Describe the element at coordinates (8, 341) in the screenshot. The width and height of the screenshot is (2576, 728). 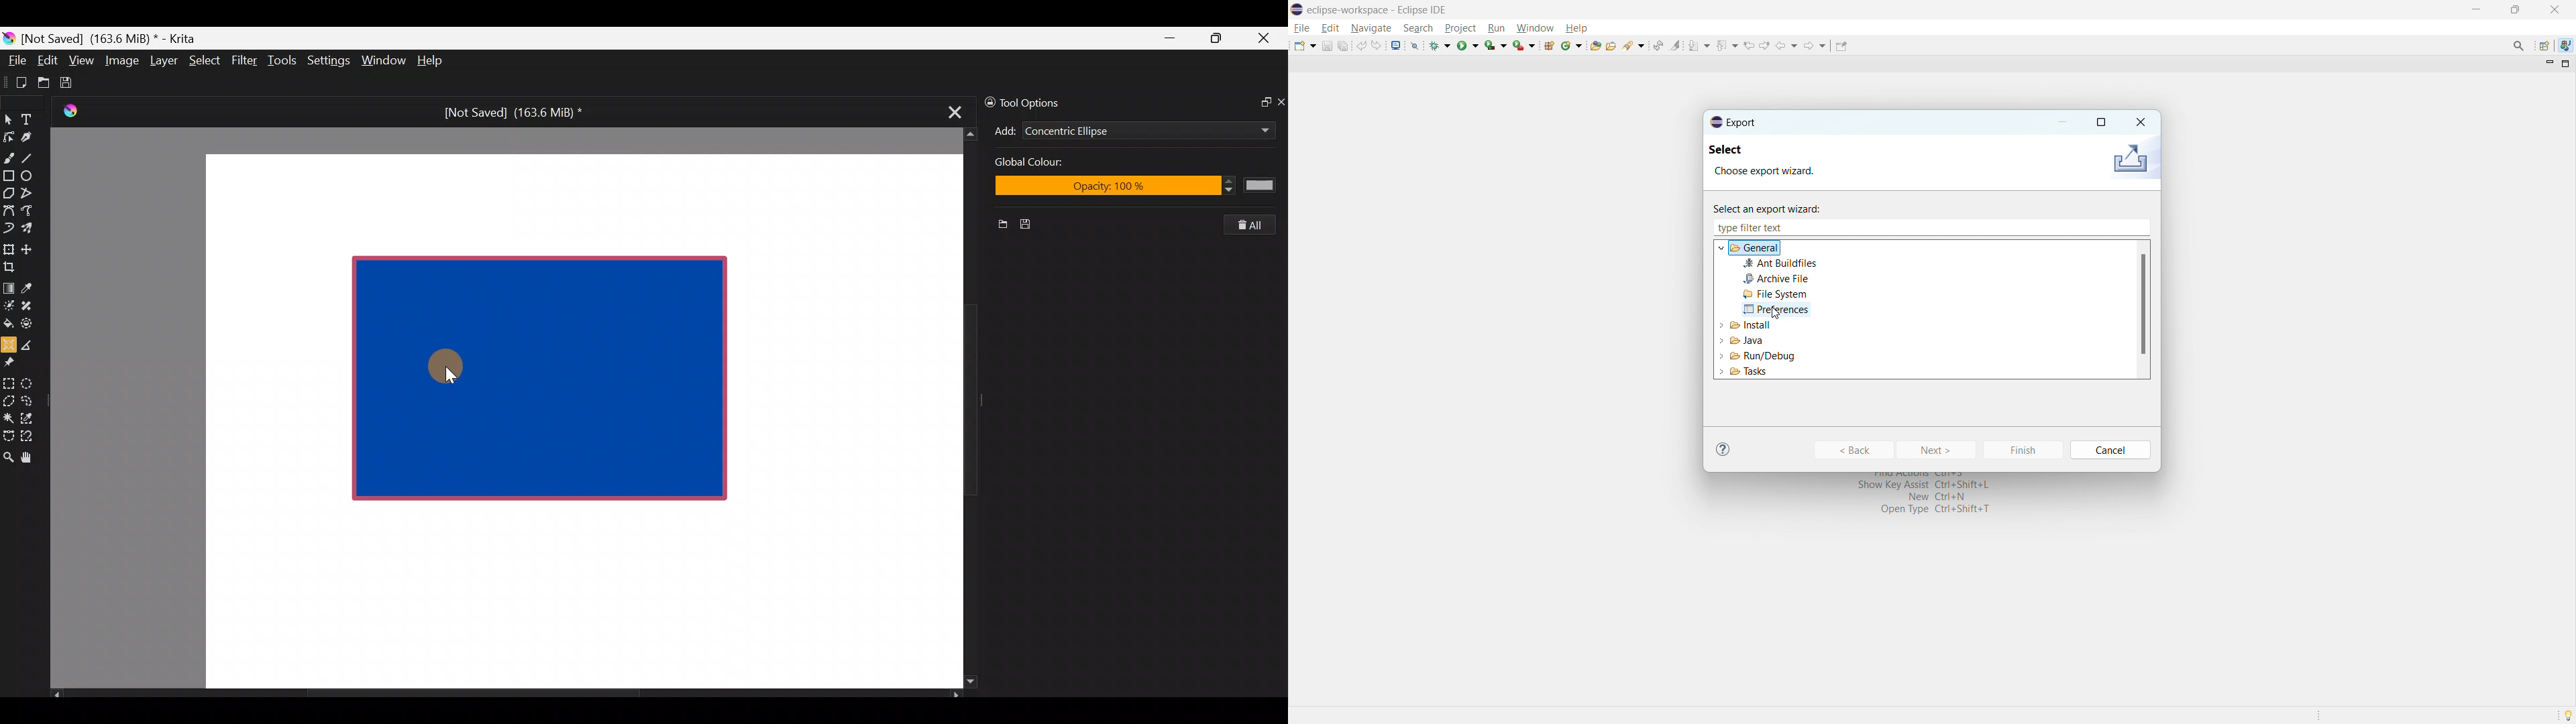
I see `Assistant tool` at that location.